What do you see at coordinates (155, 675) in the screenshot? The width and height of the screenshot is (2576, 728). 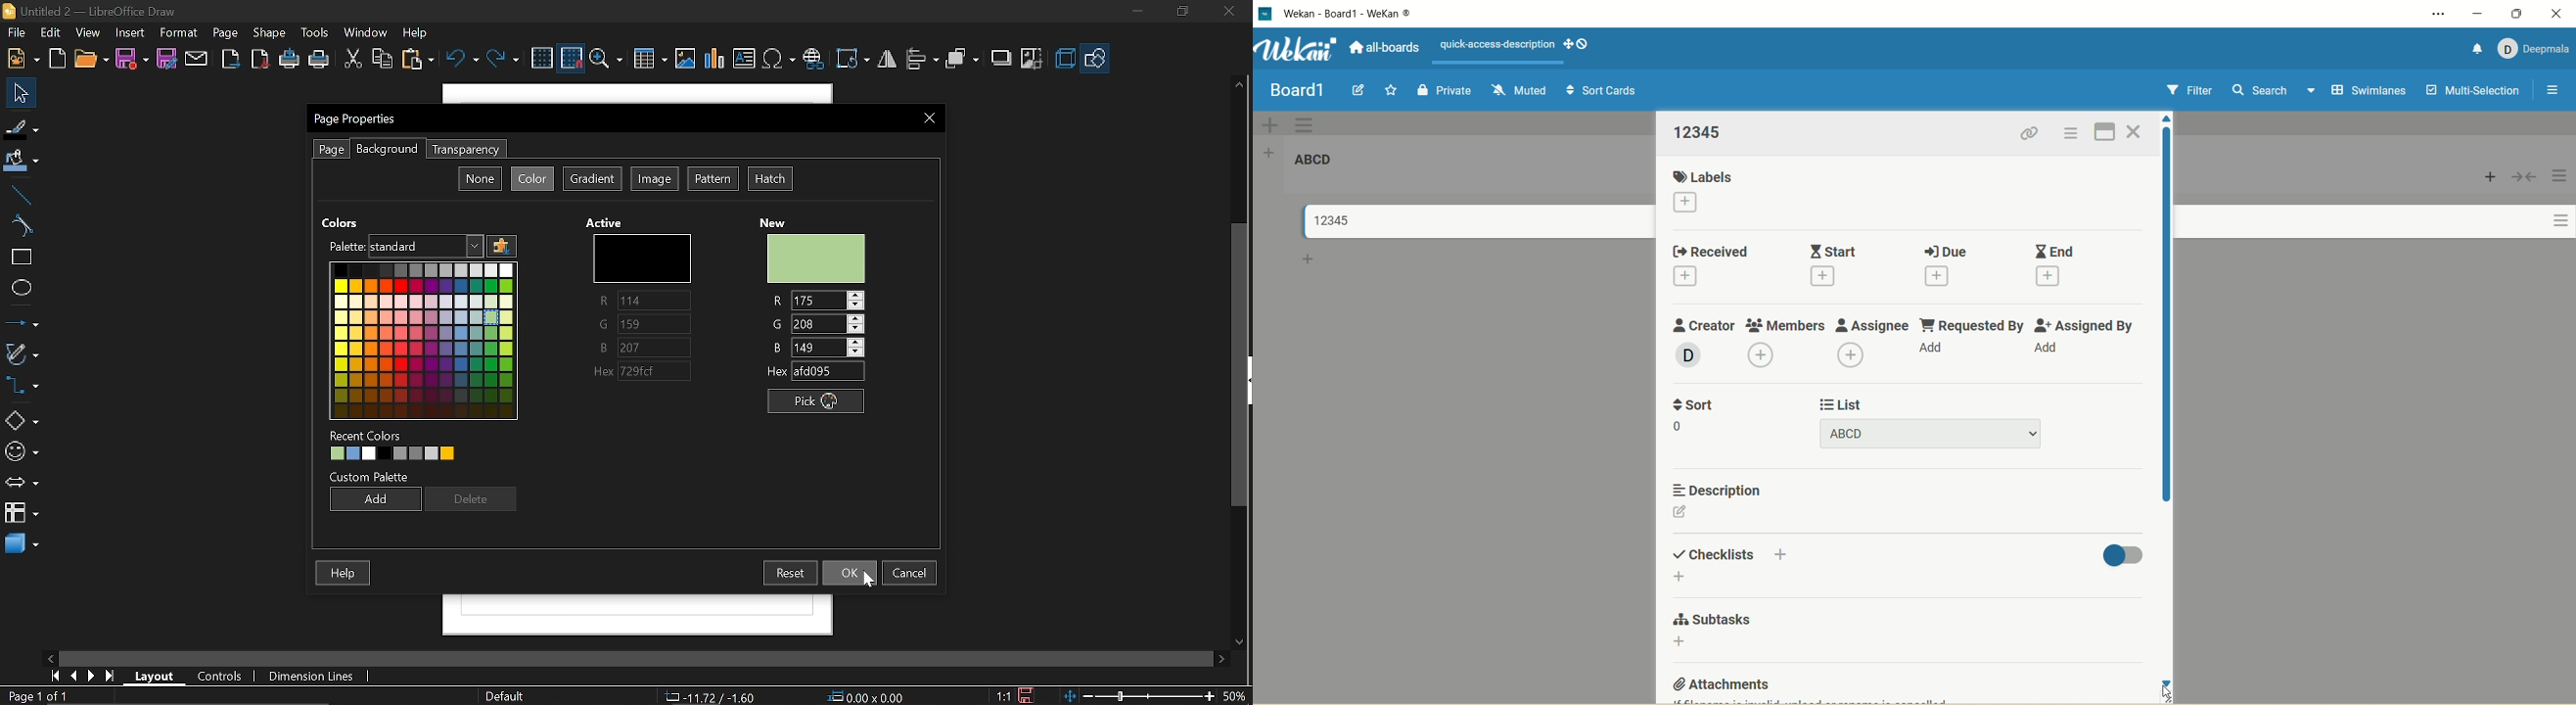 I see `Layout` at bounding box center [155, 675].